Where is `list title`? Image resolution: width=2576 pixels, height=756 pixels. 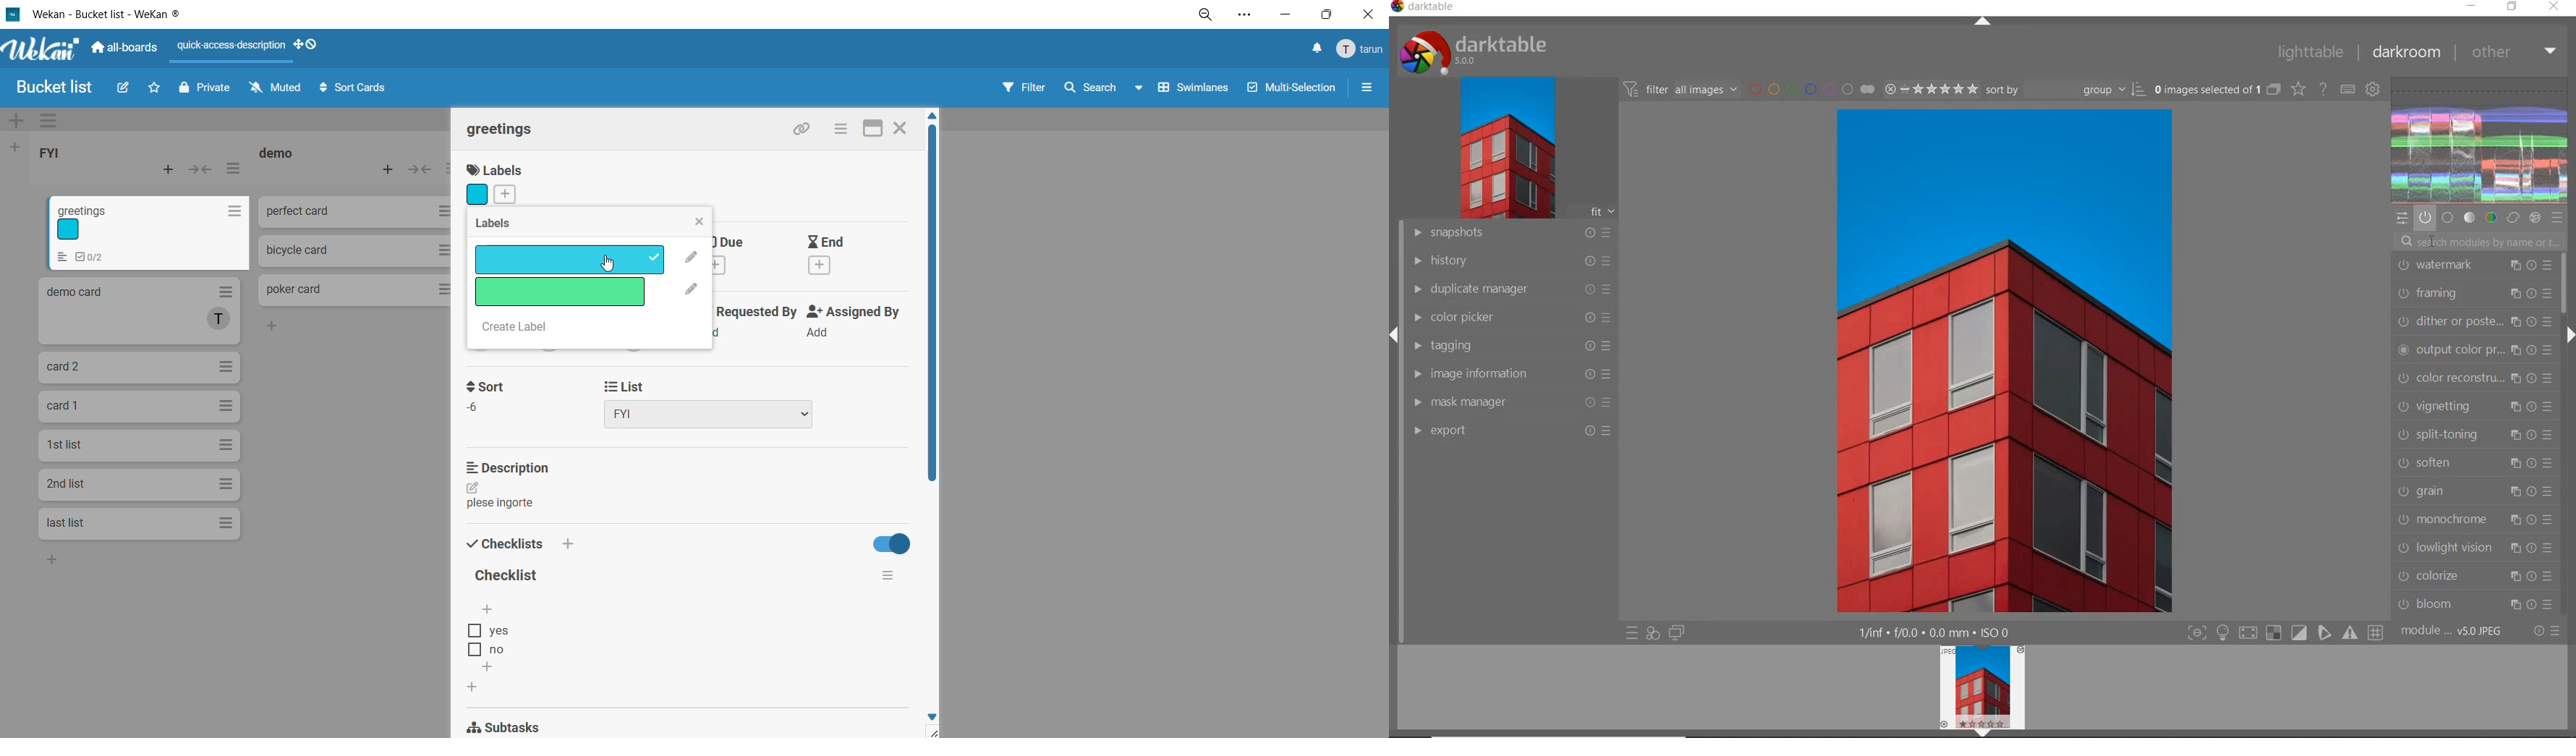 list title is located at coordinates (51, 150).